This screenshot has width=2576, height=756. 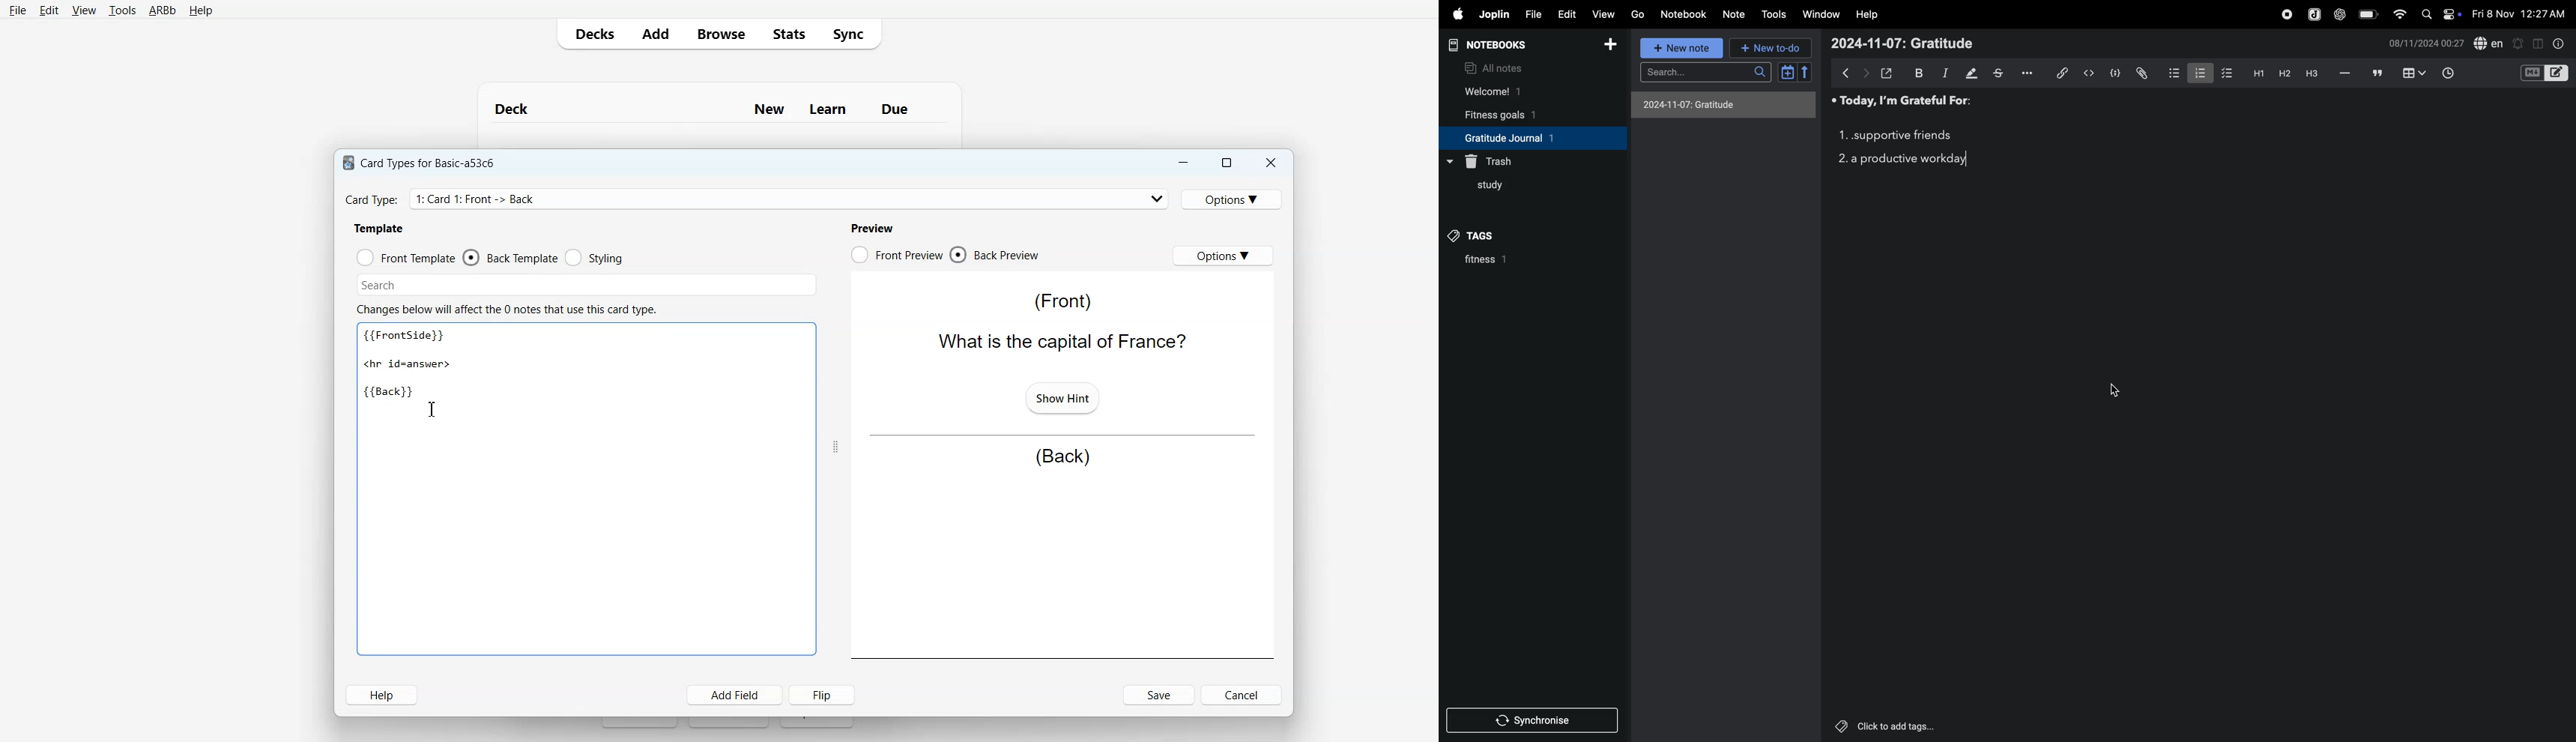 What do you see at coordinates (2378, 73) in the screenshot?
I see `blockquote` at bounding box center [2378, 73].